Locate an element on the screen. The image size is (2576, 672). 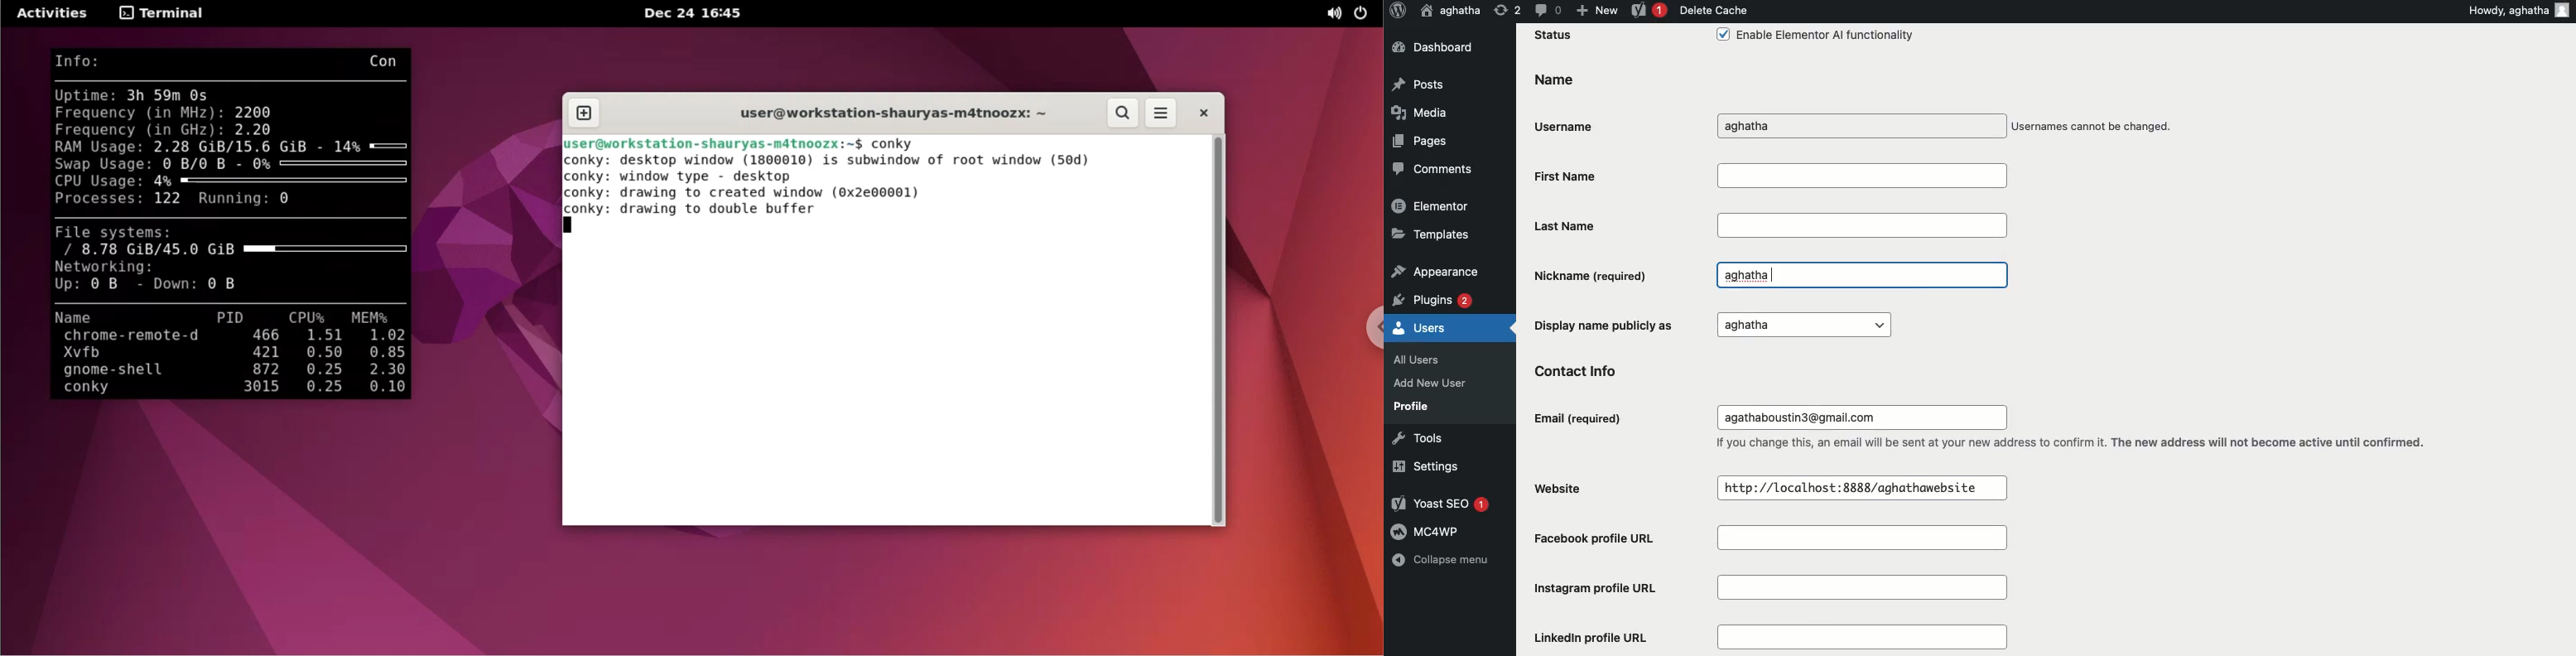
Usernames cannot be changed. is located at coordinates (2093, 128).